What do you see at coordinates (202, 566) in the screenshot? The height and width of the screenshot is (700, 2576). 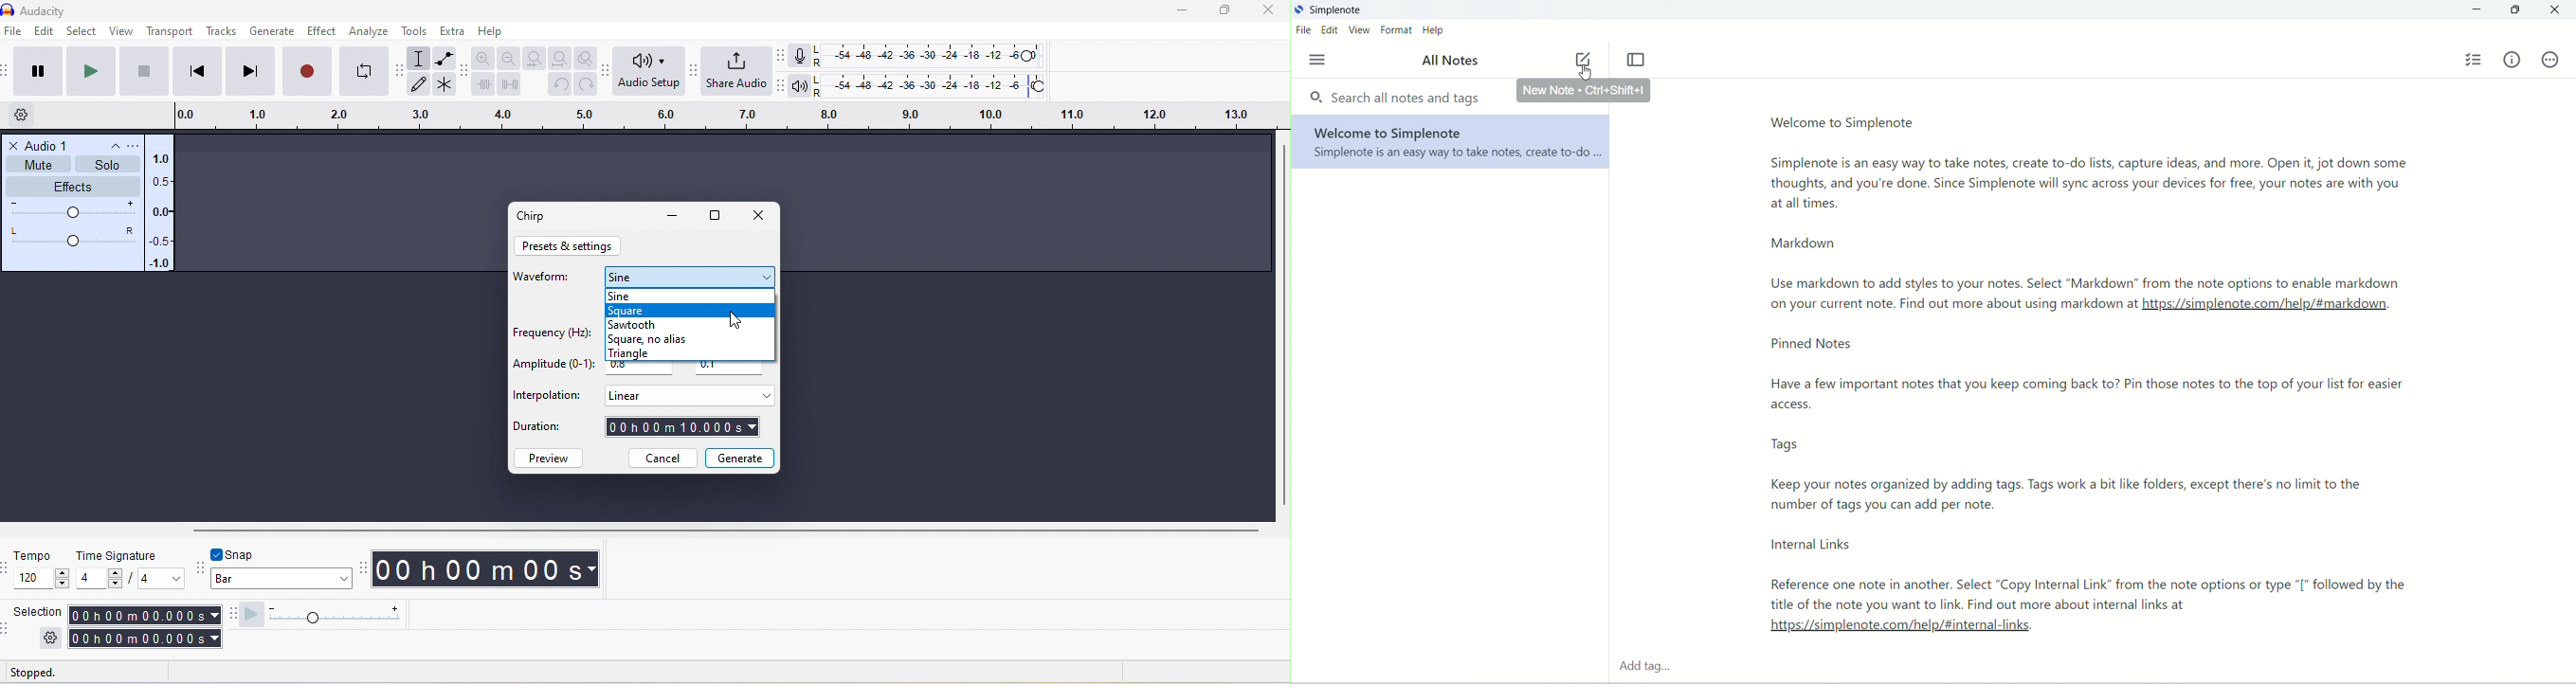 I see `audacity snapping toolbar` at bounding box center [202, 566].